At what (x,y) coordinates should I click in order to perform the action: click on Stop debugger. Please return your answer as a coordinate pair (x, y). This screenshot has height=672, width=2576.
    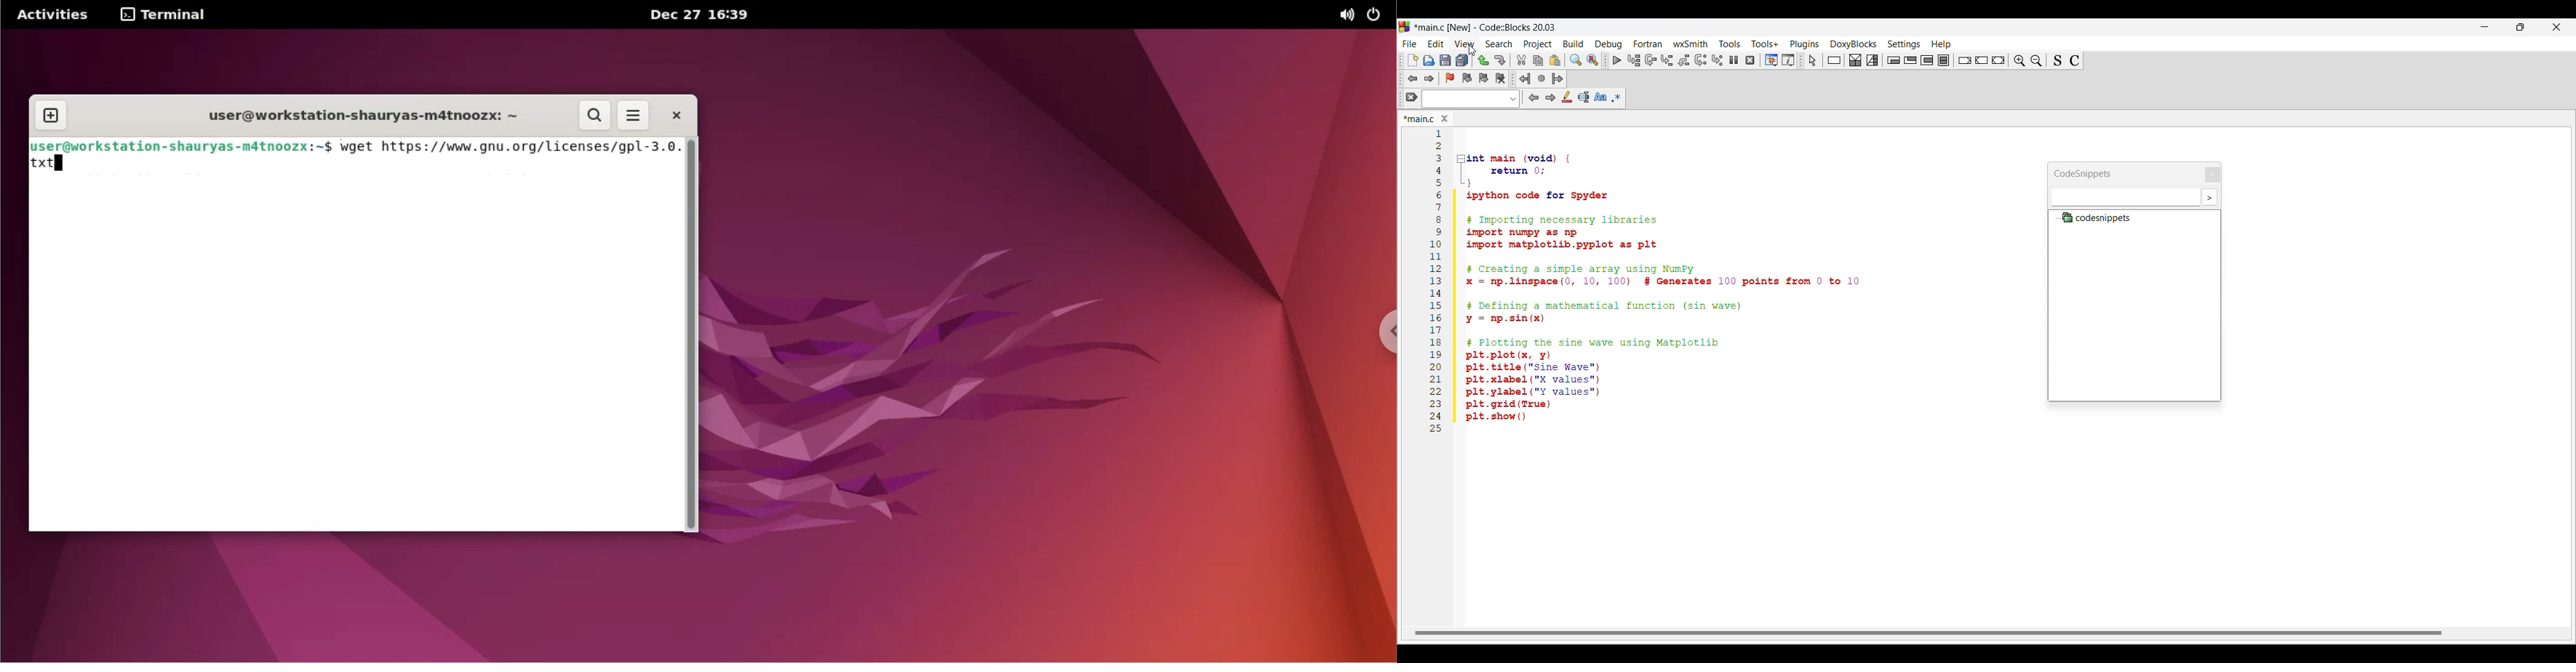
    Looking at the image, I should click on (1750, 60).